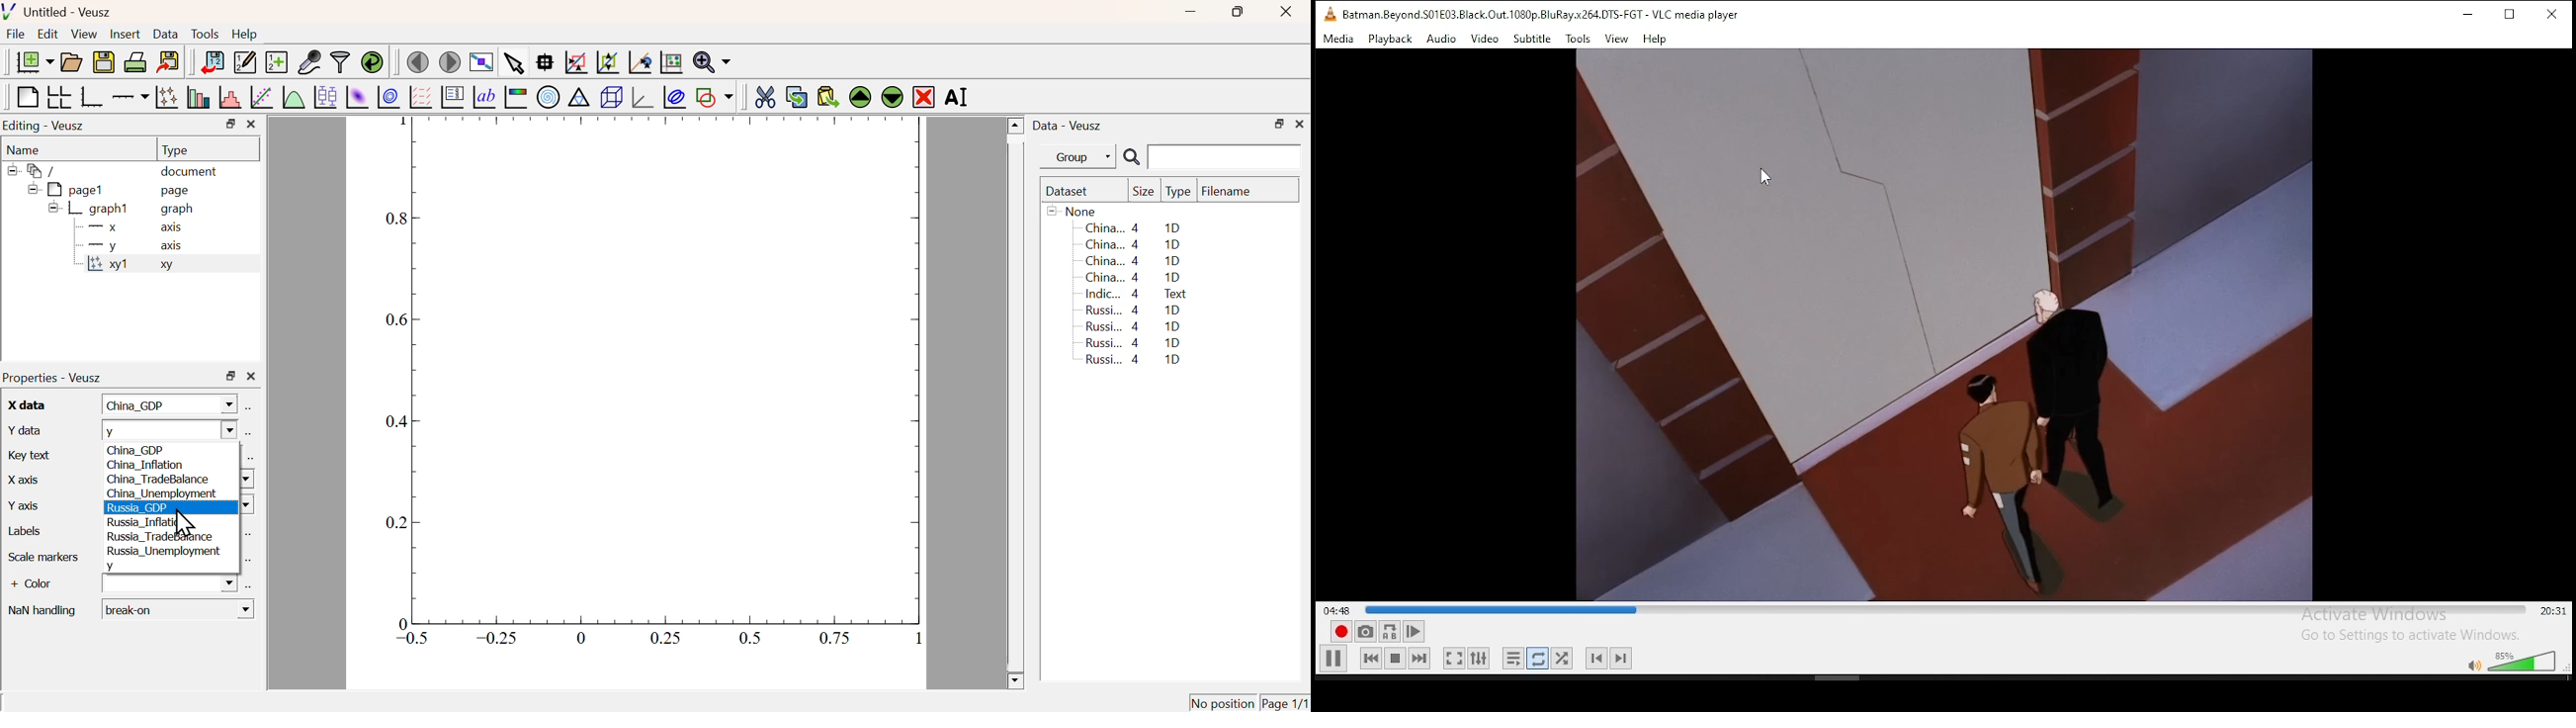 Image resolution: width=2576 pixels, height=728 pixels. I want to click on settings, so click(1484, 658).